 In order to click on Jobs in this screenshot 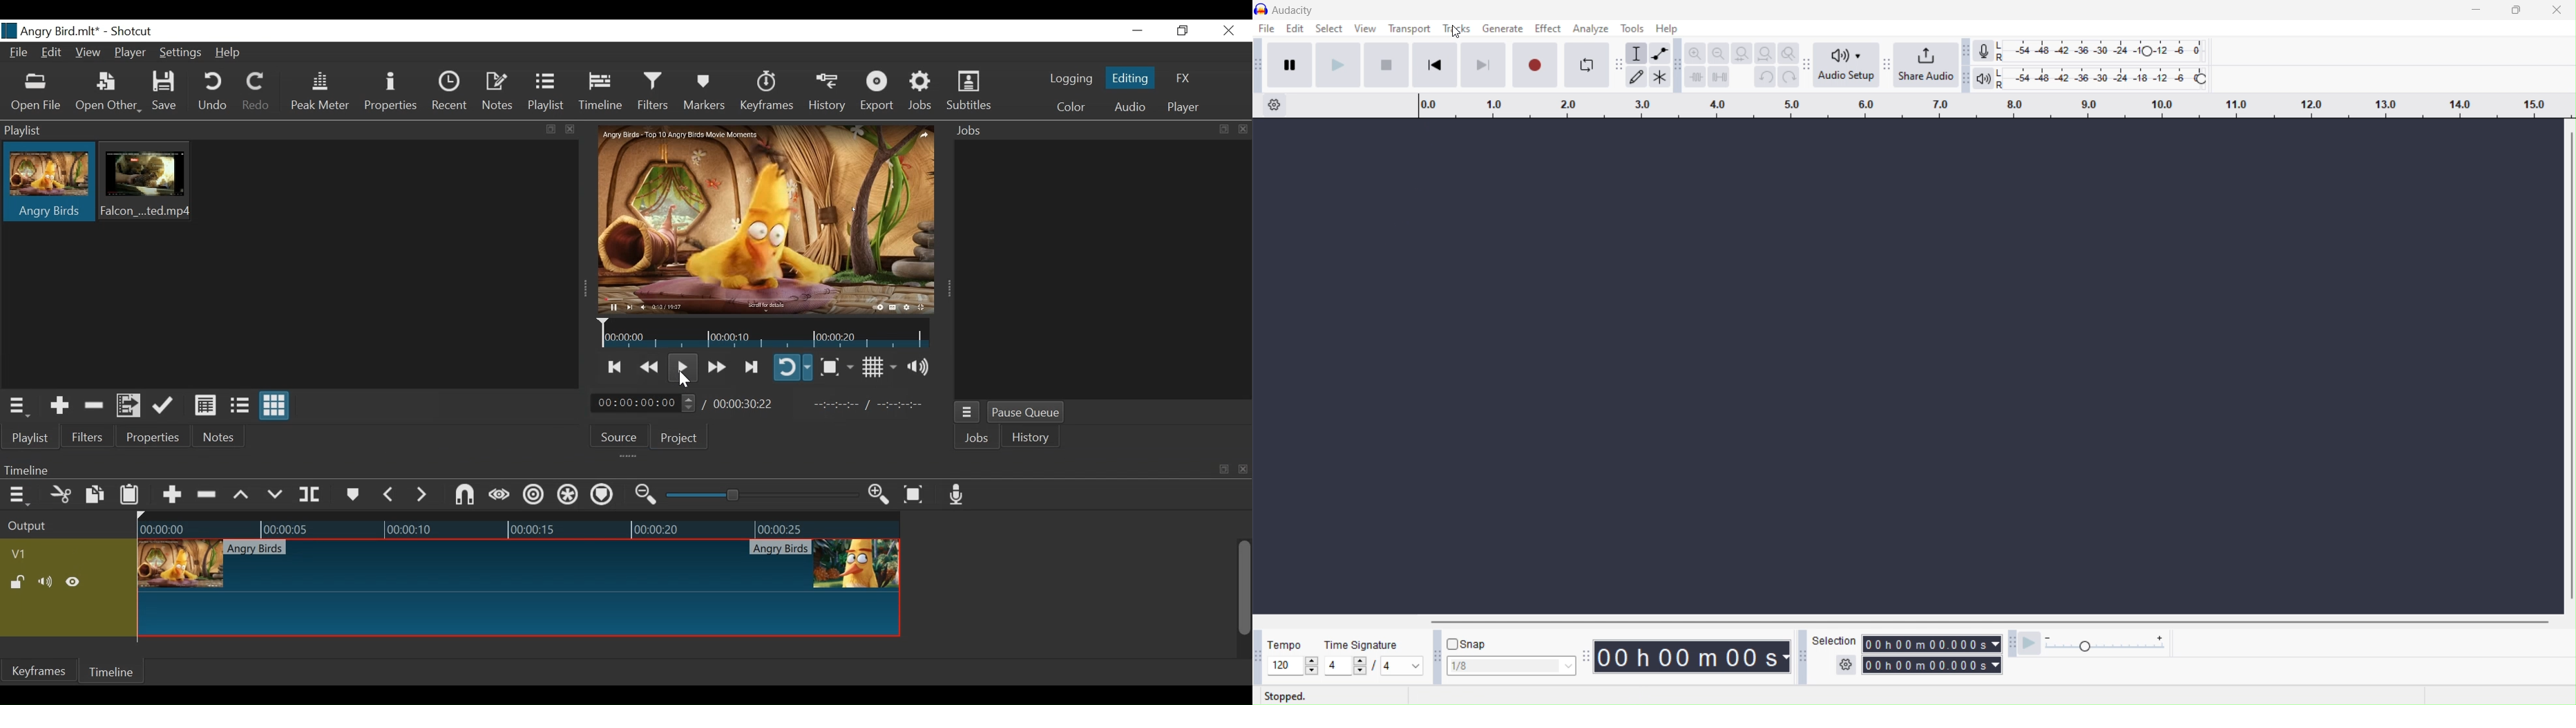, I will do `click(977, 437)`.